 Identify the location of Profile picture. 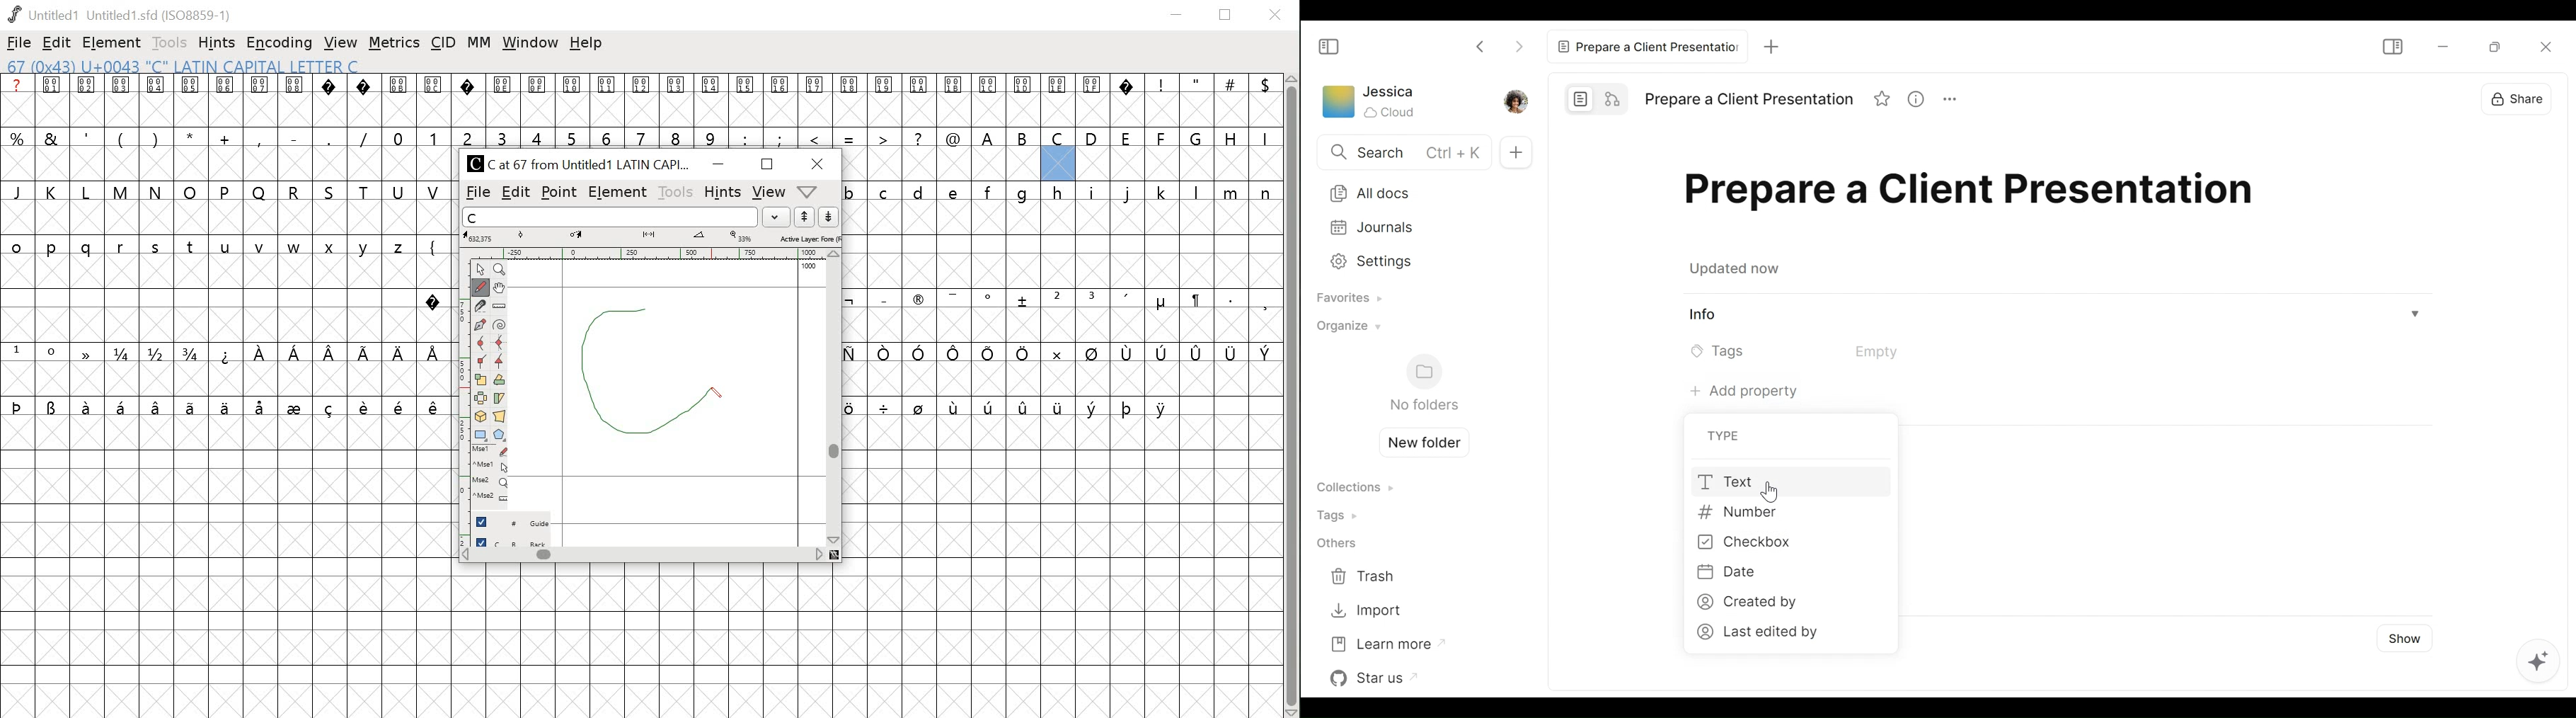
(1514, 100).